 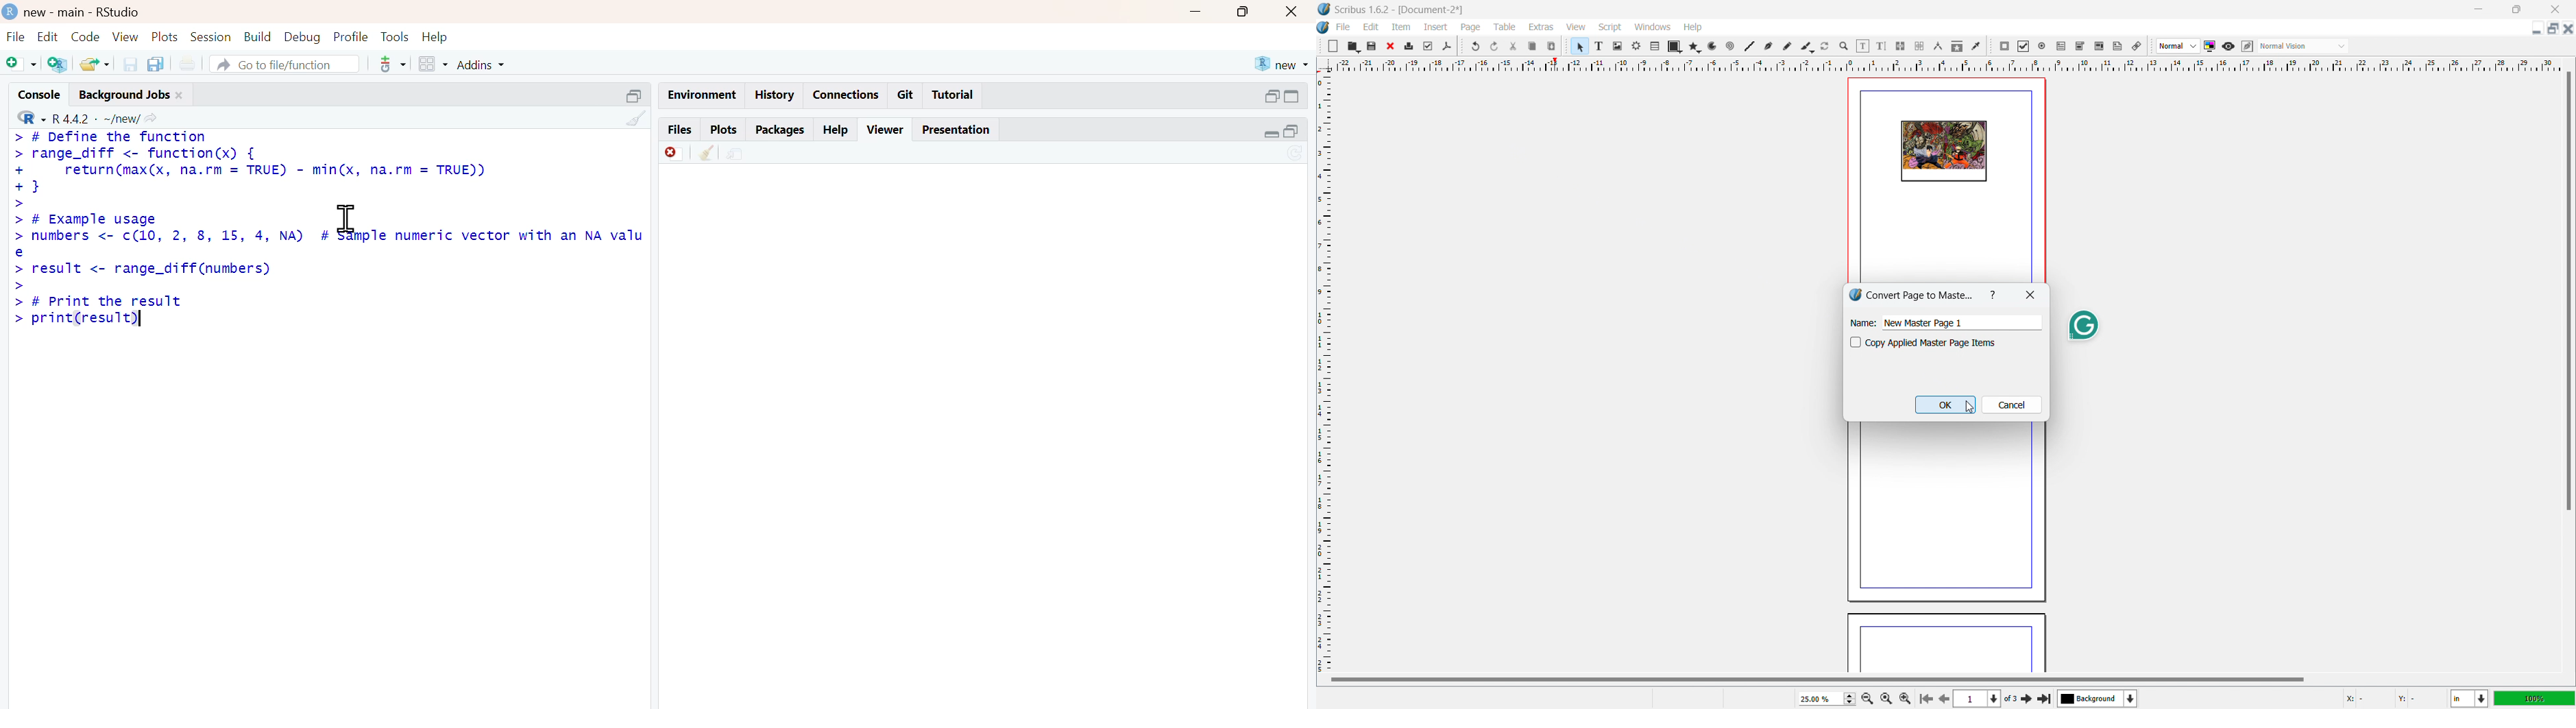 I want to click on item, so click(x=1402, y=26).